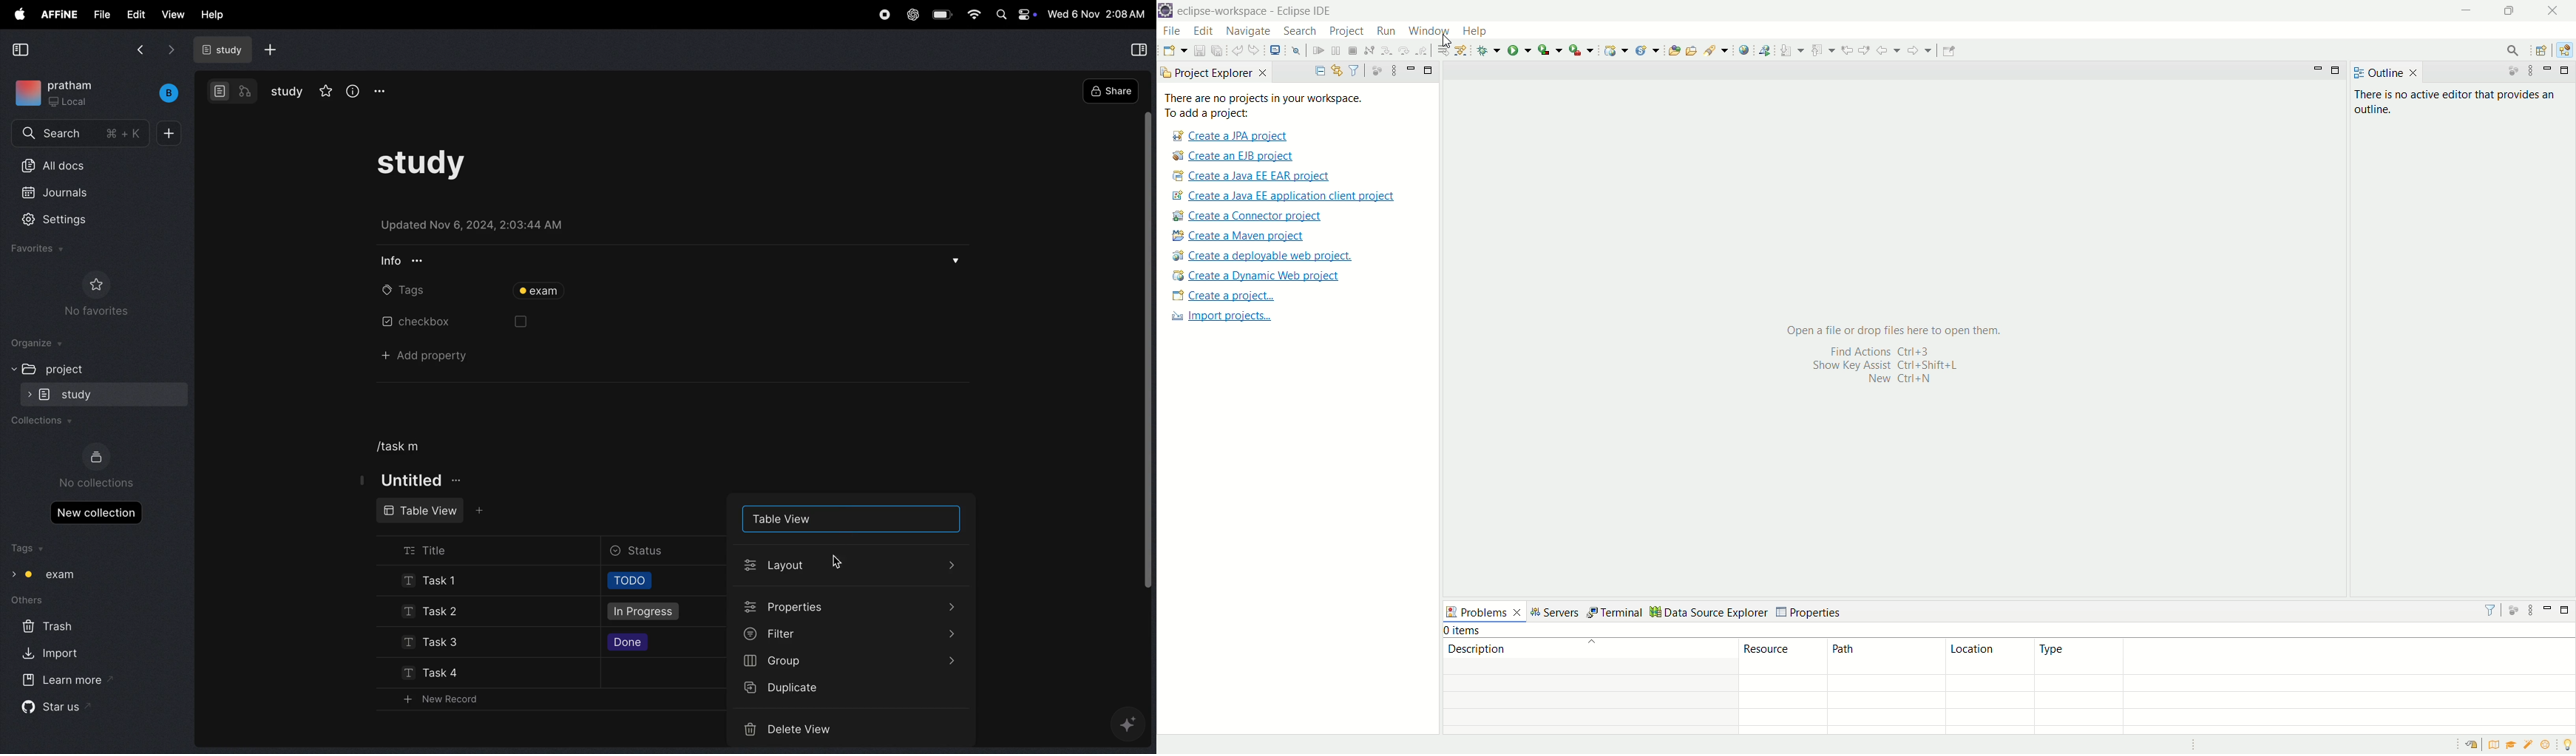  Describe the element at coordinates (421, 510) in the screenshot. I see `table view` at that location.